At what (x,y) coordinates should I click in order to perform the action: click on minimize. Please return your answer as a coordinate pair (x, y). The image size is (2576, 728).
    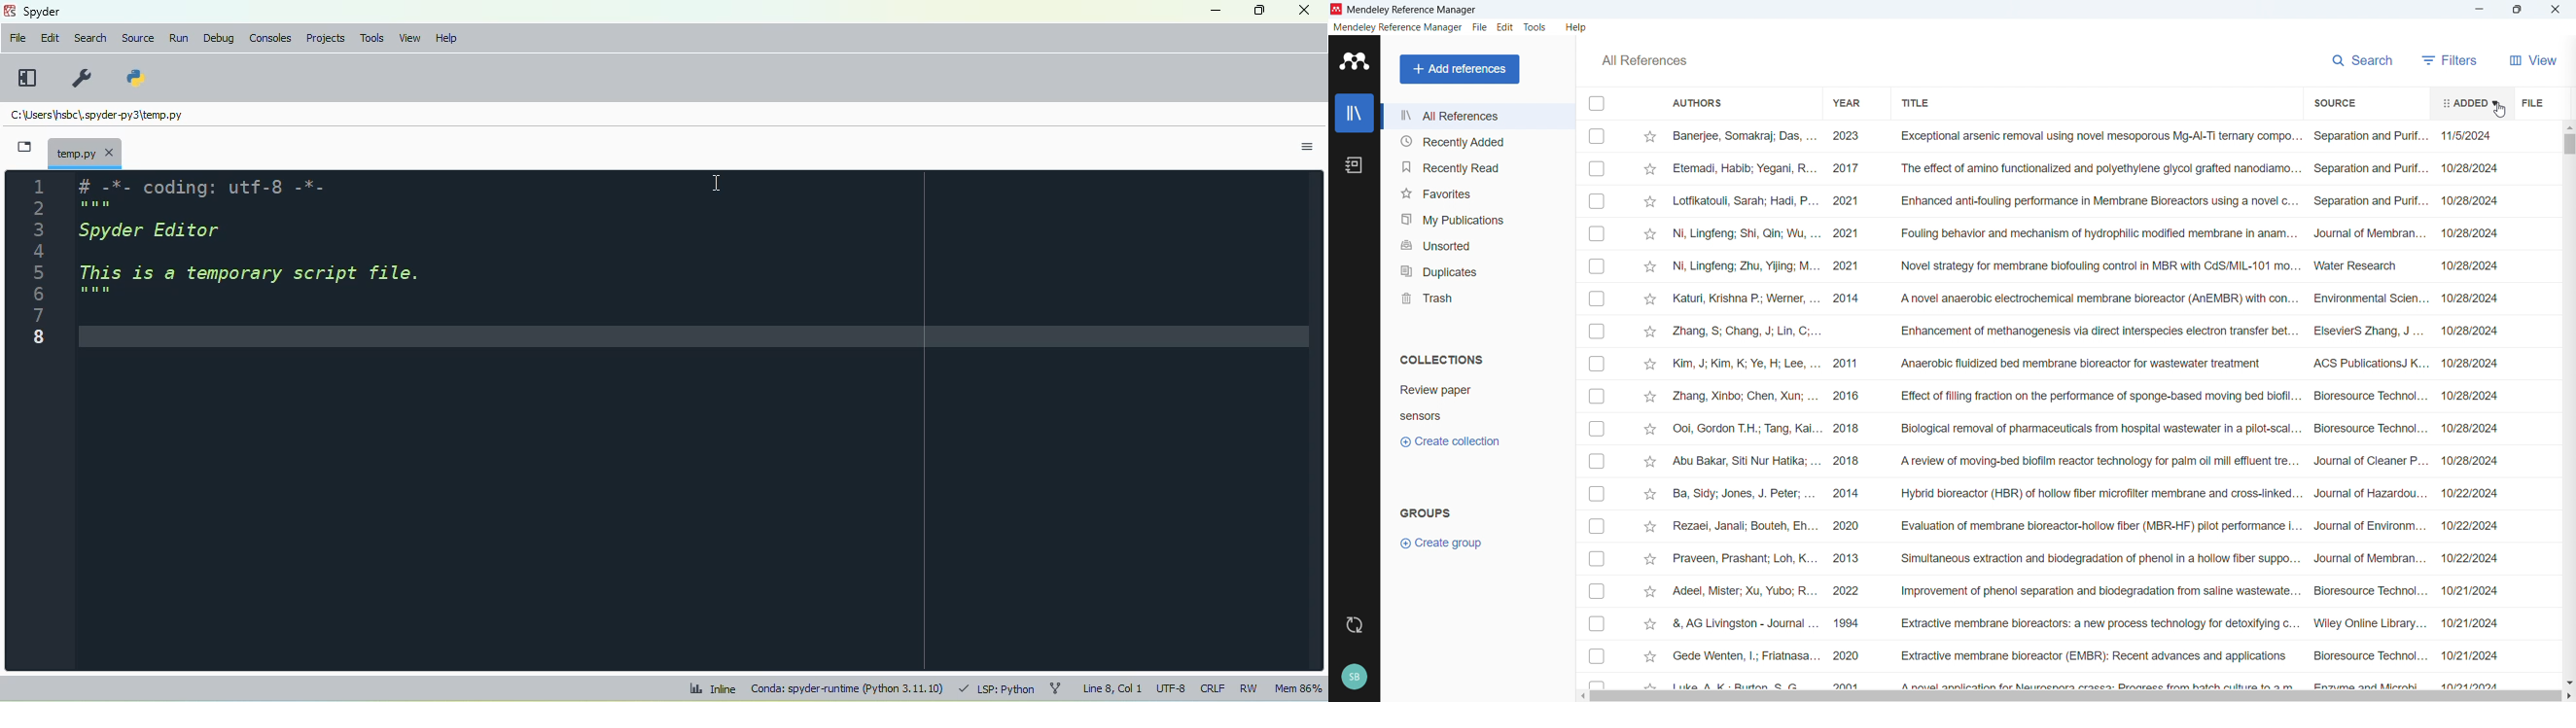
    Looking at the image, I should click on (1217, 11).